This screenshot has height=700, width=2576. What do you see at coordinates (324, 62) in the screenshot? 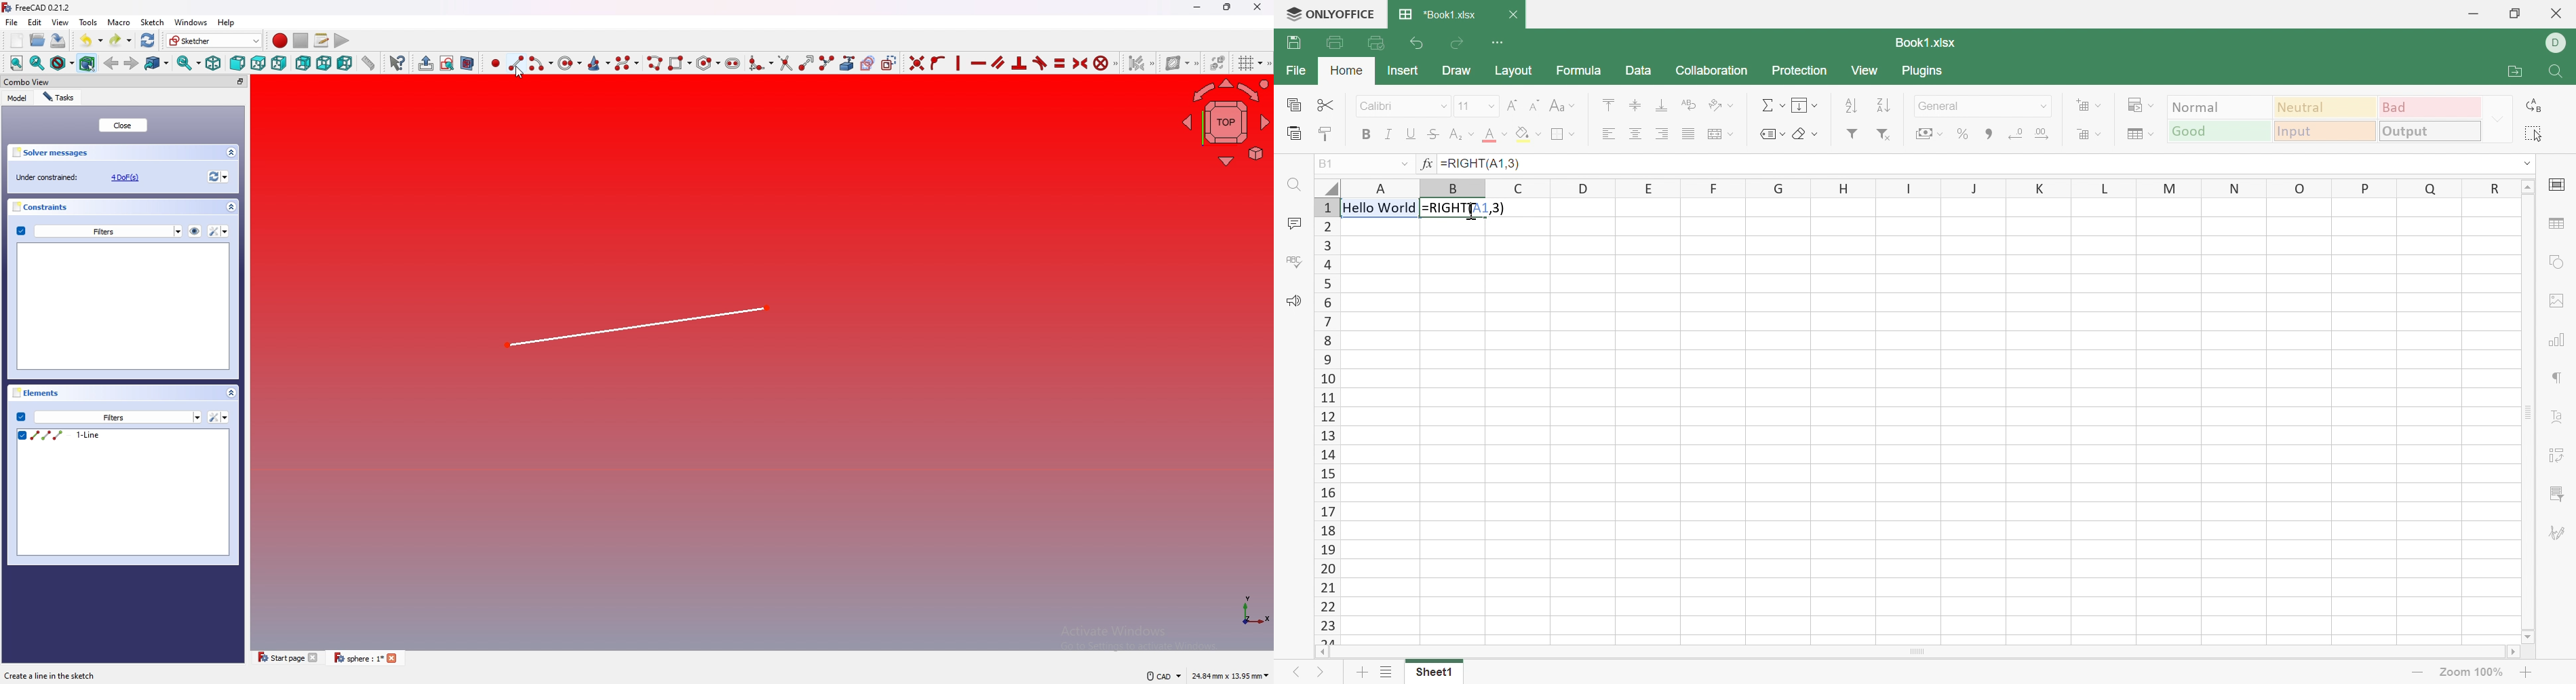
I see `Bottom` at bounding box center [324, 62].